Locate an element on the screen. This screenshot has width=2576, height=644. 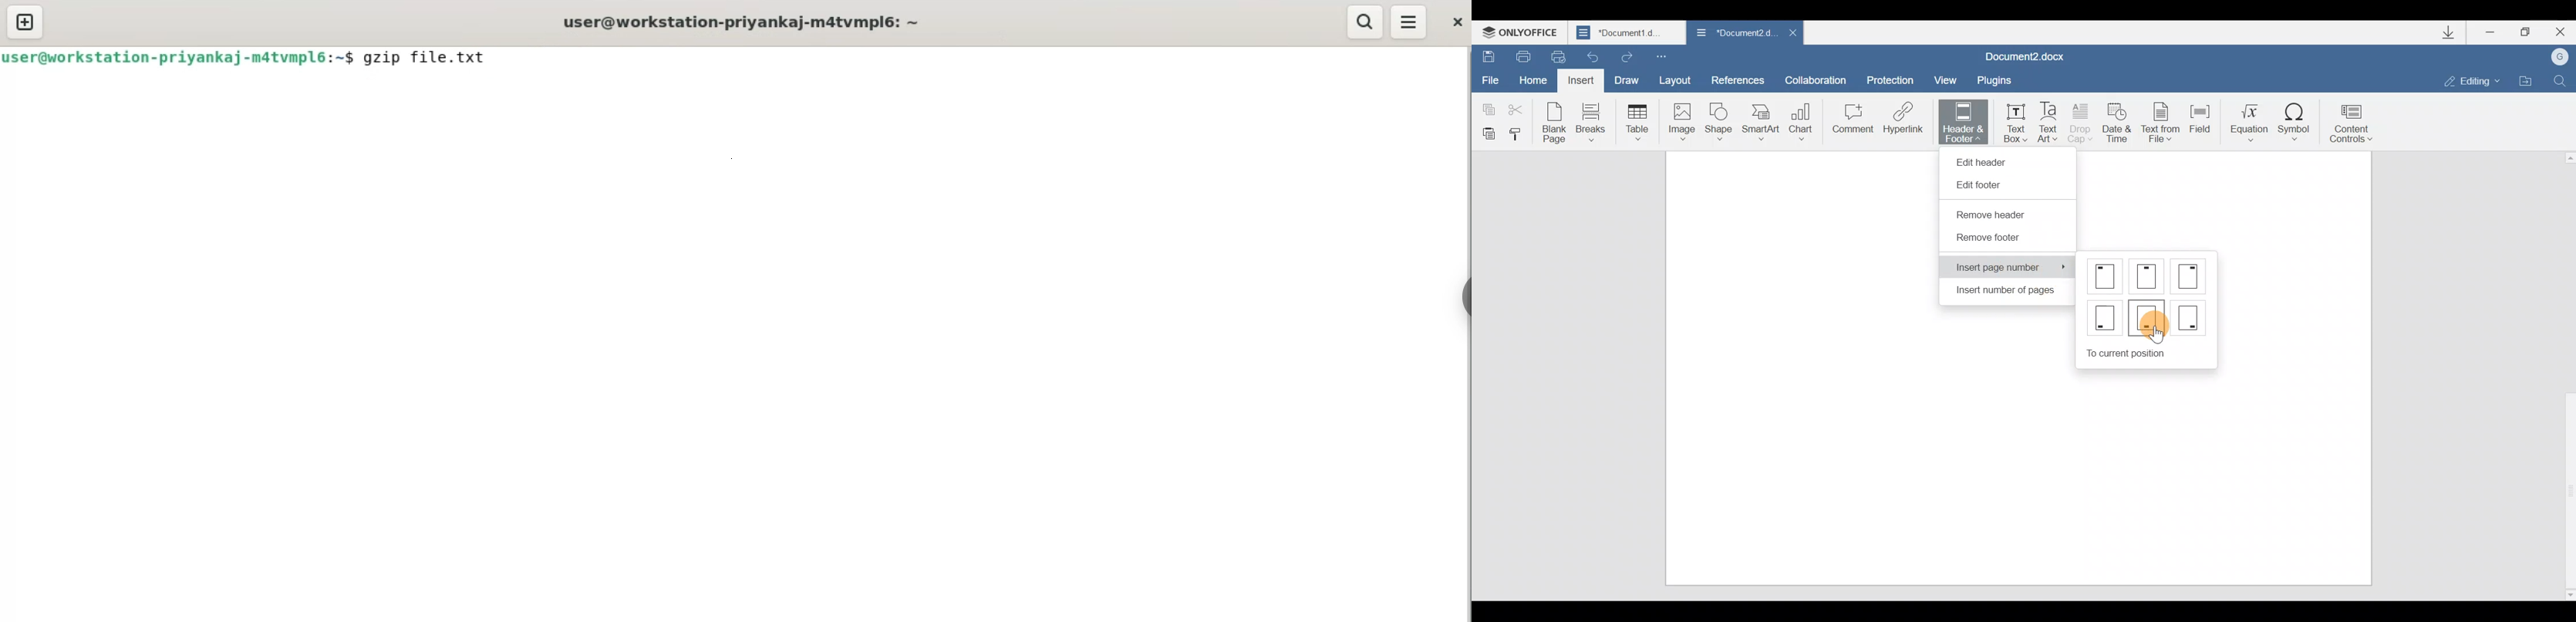
Text from file is located at coordinates (2158, 120).